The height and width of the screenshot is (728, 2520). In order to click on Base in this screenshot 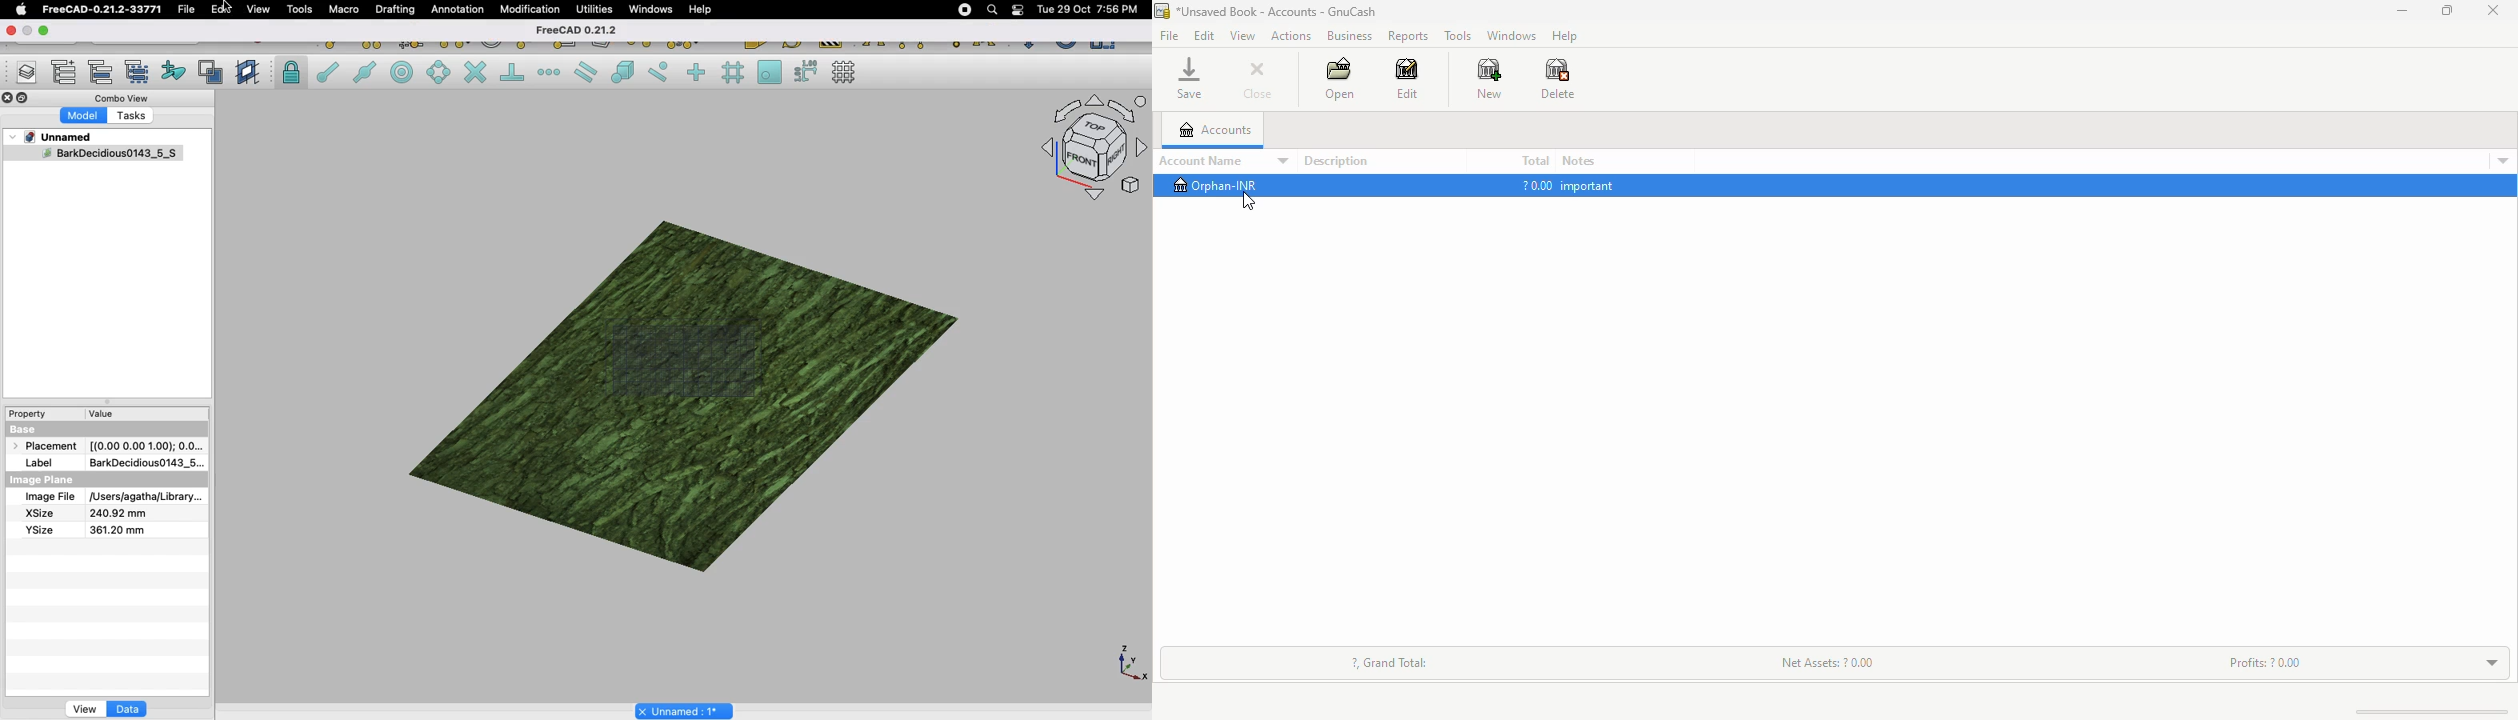, I will do `click(37, 430)`.